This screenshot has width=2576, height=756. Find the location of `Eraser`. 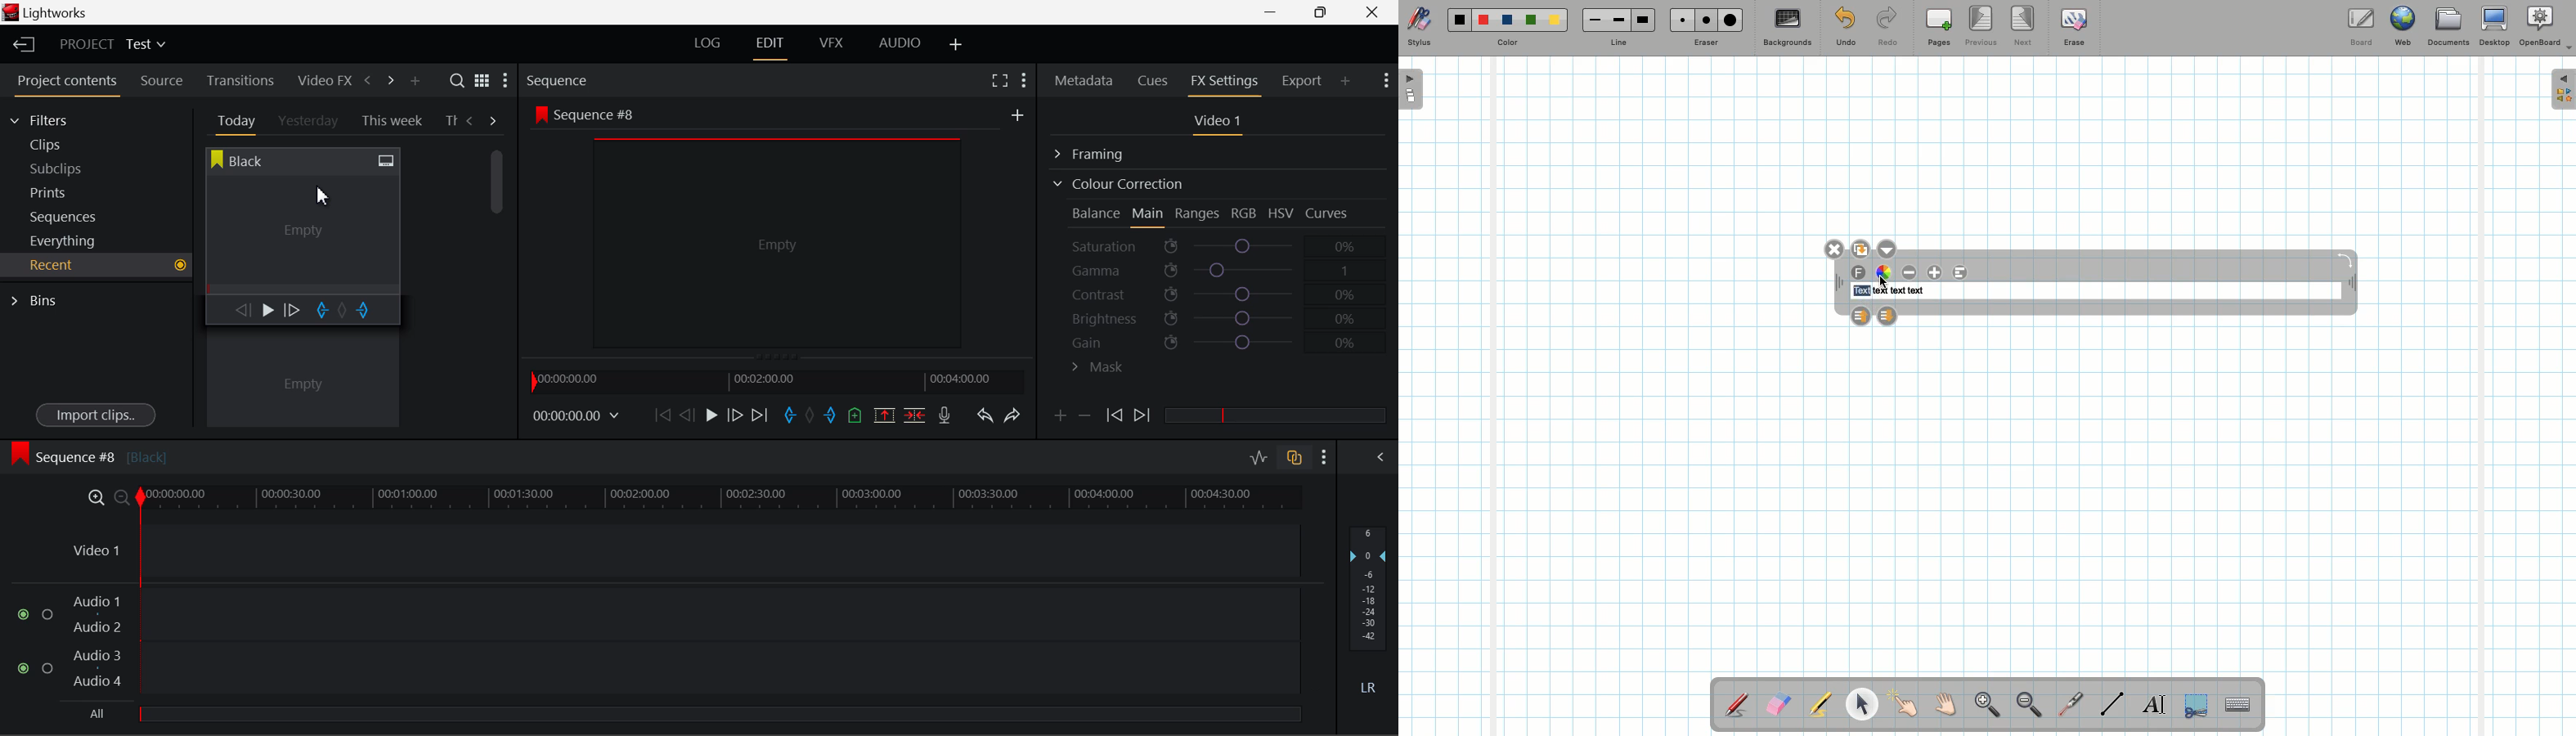

Eraser is located at coordinates (1778, 706).